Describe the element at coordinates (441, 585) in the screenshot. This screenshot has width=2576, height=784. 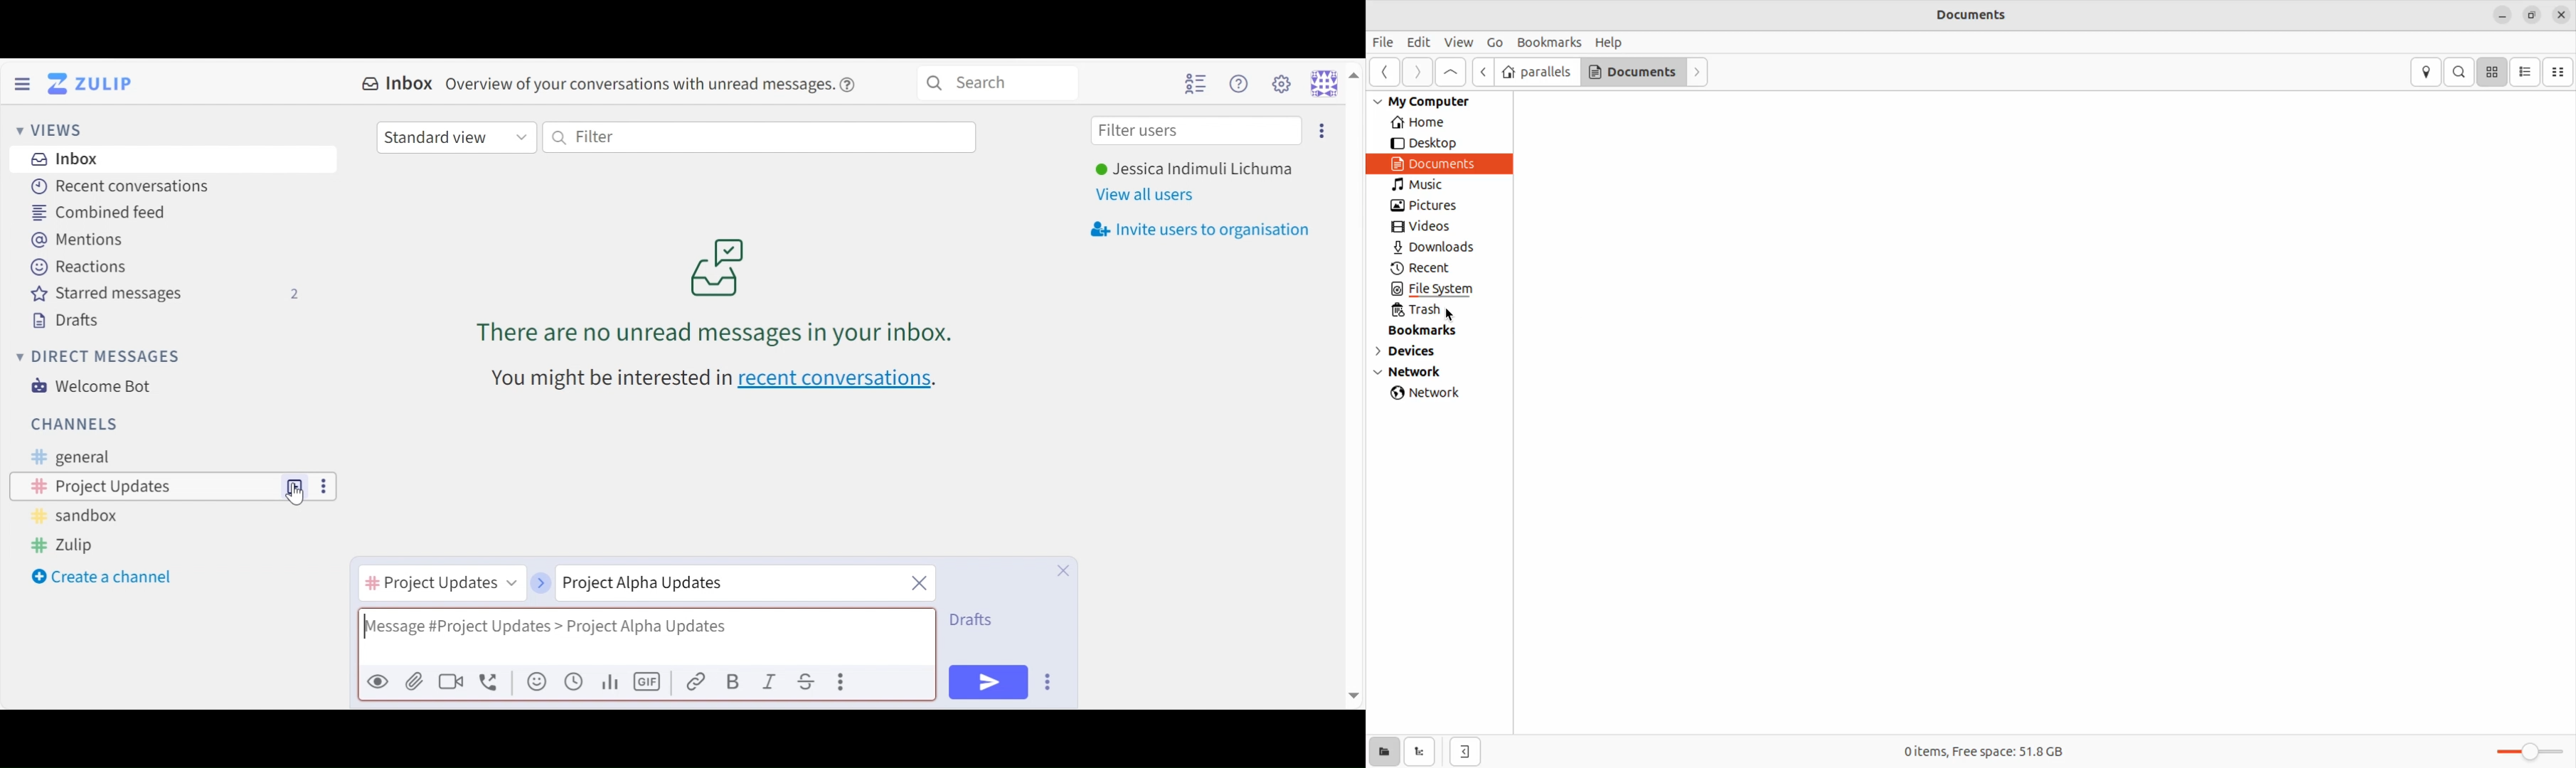
I see `Channel name` at that location.